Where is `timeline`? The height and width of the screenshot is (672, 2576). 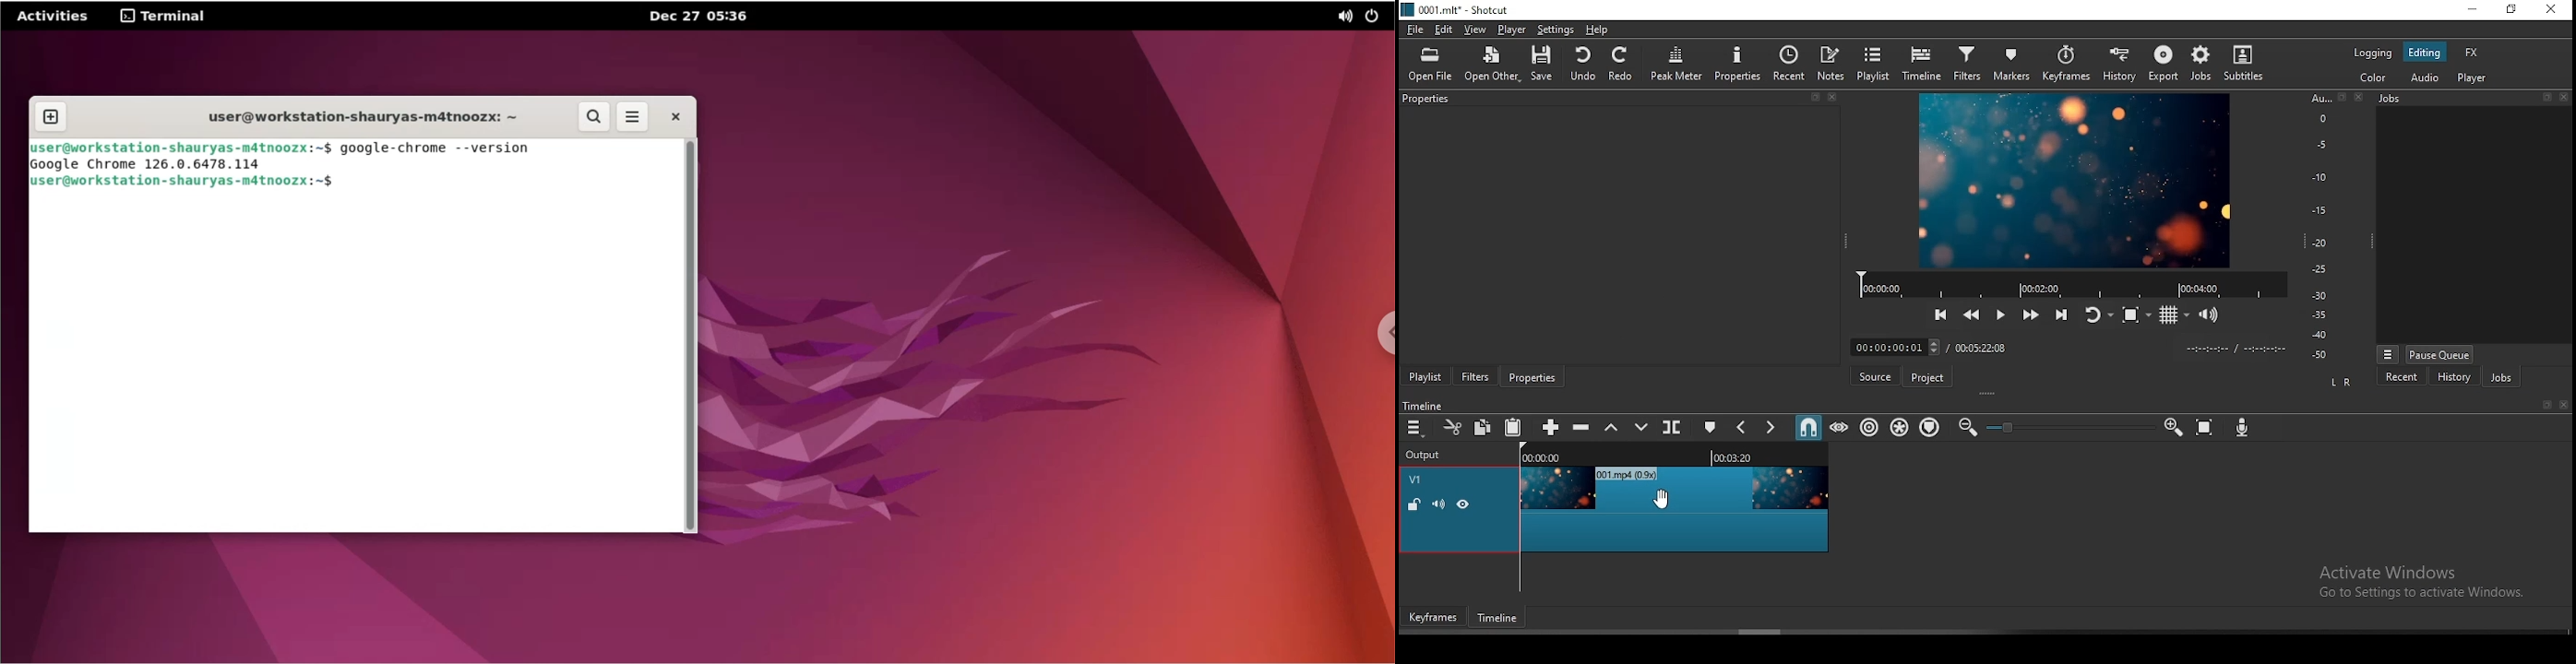 timeline is located at coordinates (1926, 65).